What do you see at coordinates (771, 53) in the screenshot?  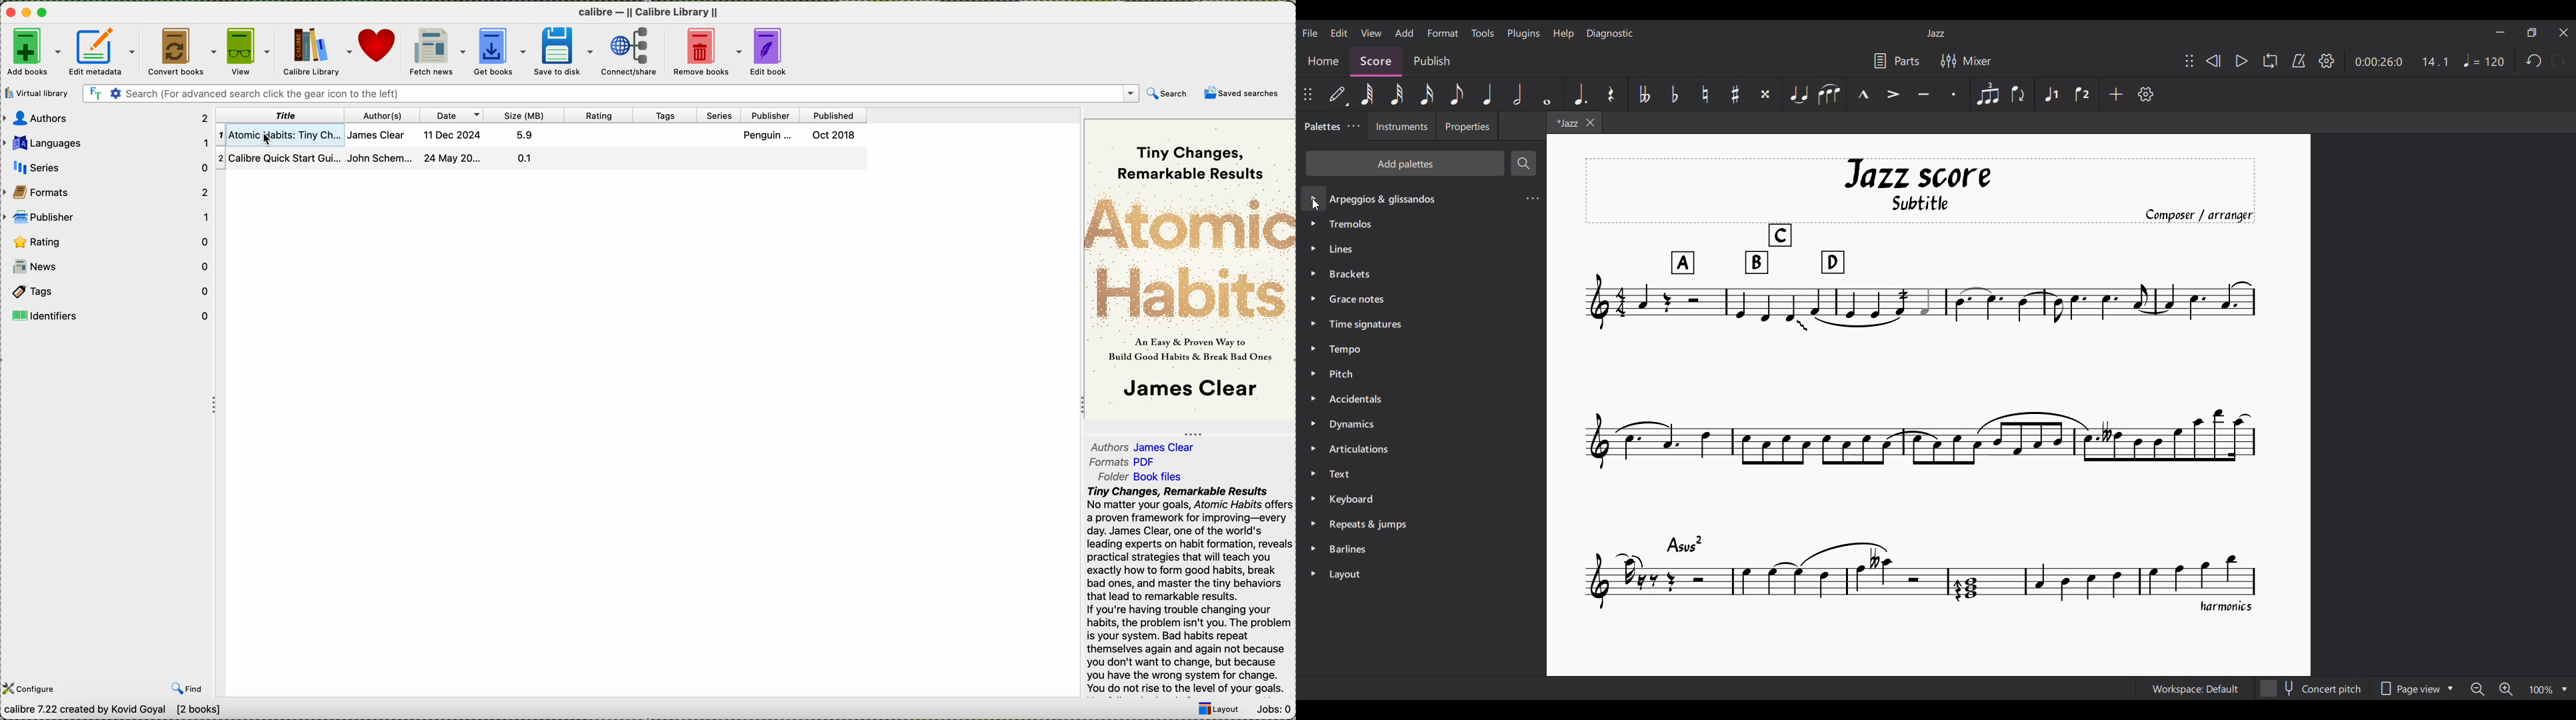 I see `edit book` at bounding box center [771, 53].